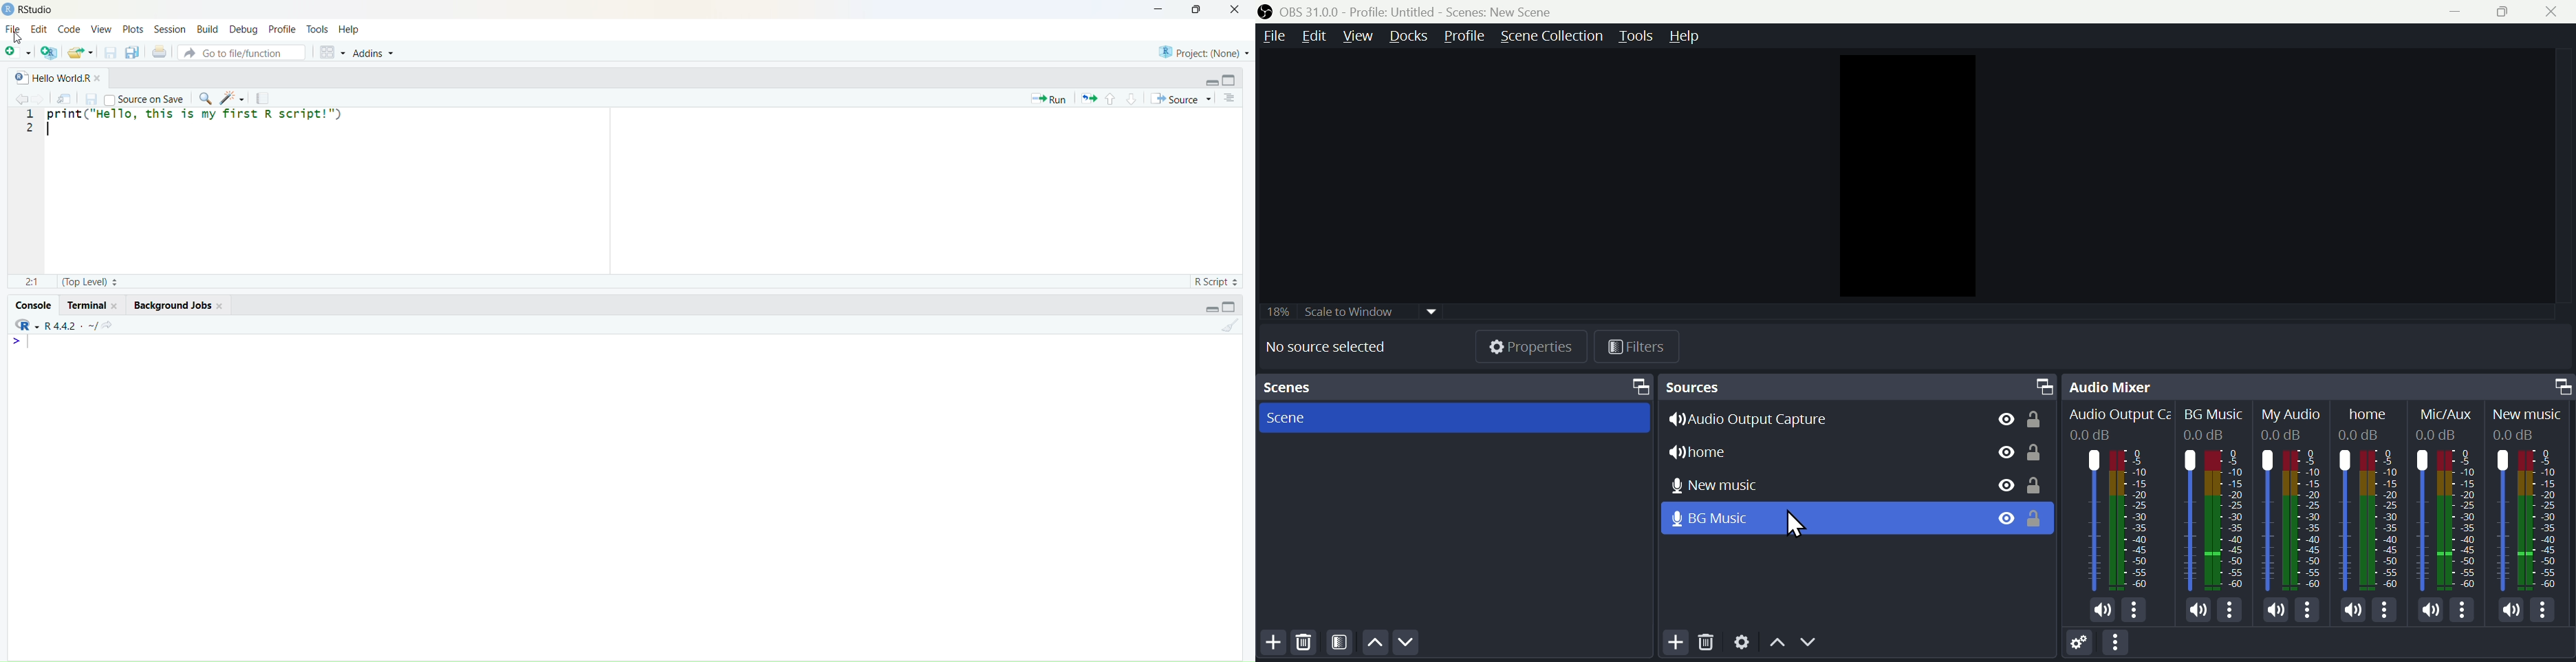  I want to click on Save all open documents (Ctrl + Alt + S), so click(131, 52).